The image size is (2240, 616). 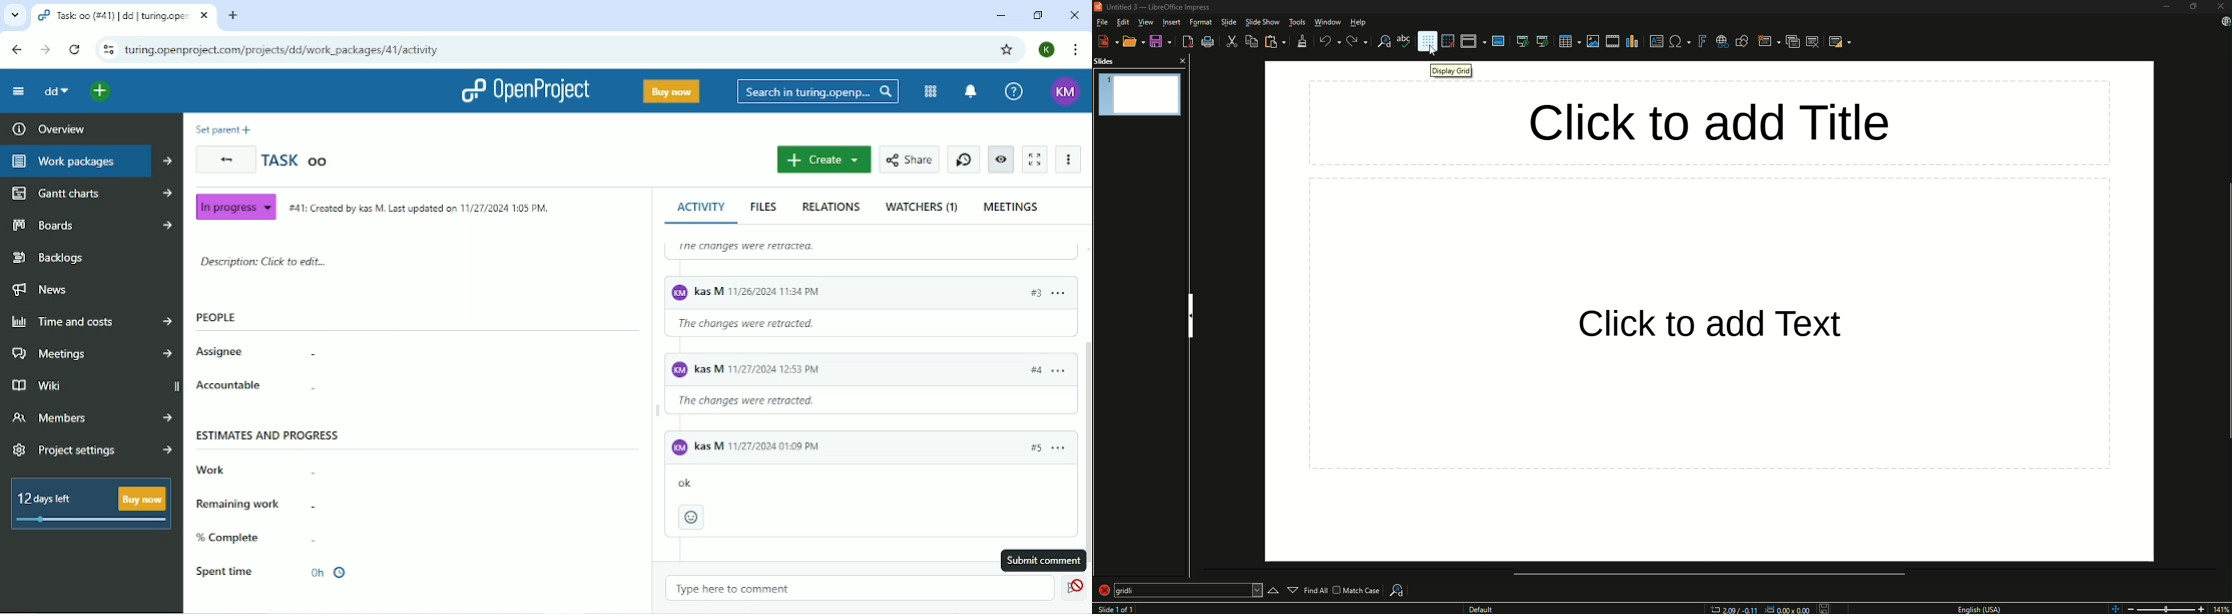 I want to click on To notification center, so click(x=970, y=92).